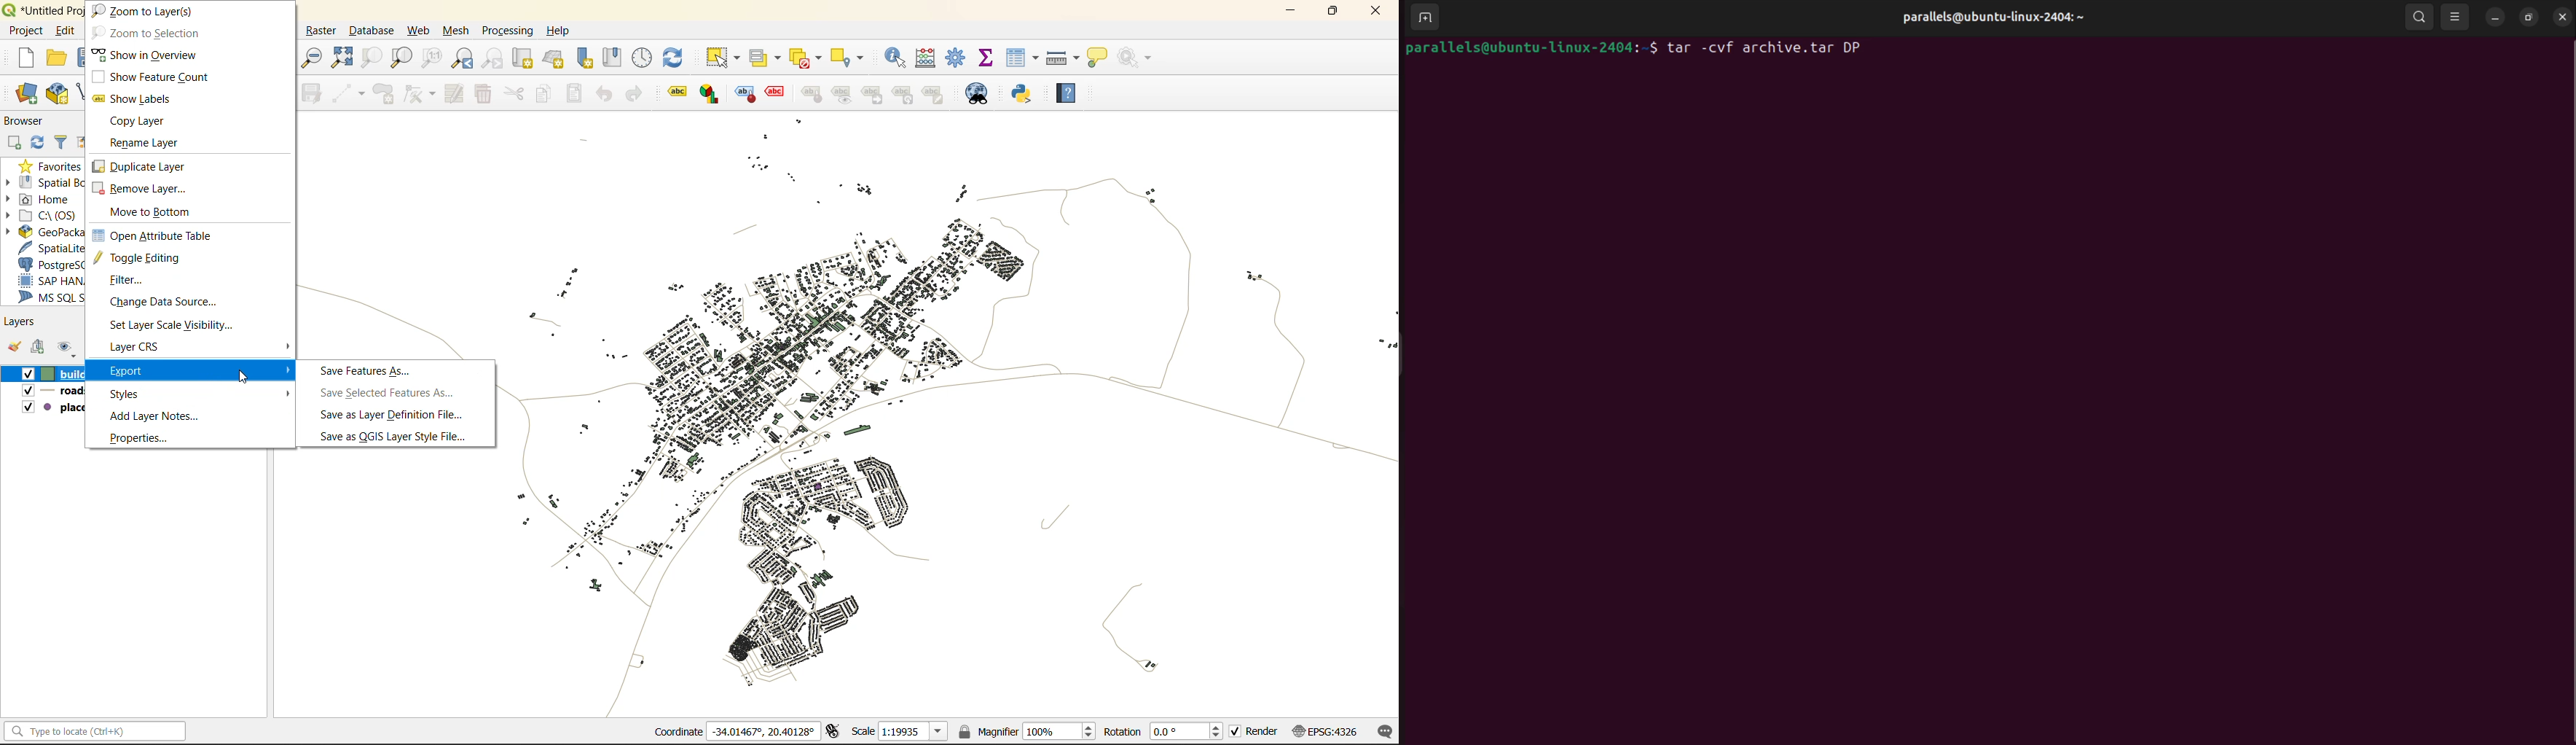 Image resolution: width=2576 pixels, height=756 pixels. Describe the element at coordinates (452, 93) in the screenshot. I see `modify` at that location.